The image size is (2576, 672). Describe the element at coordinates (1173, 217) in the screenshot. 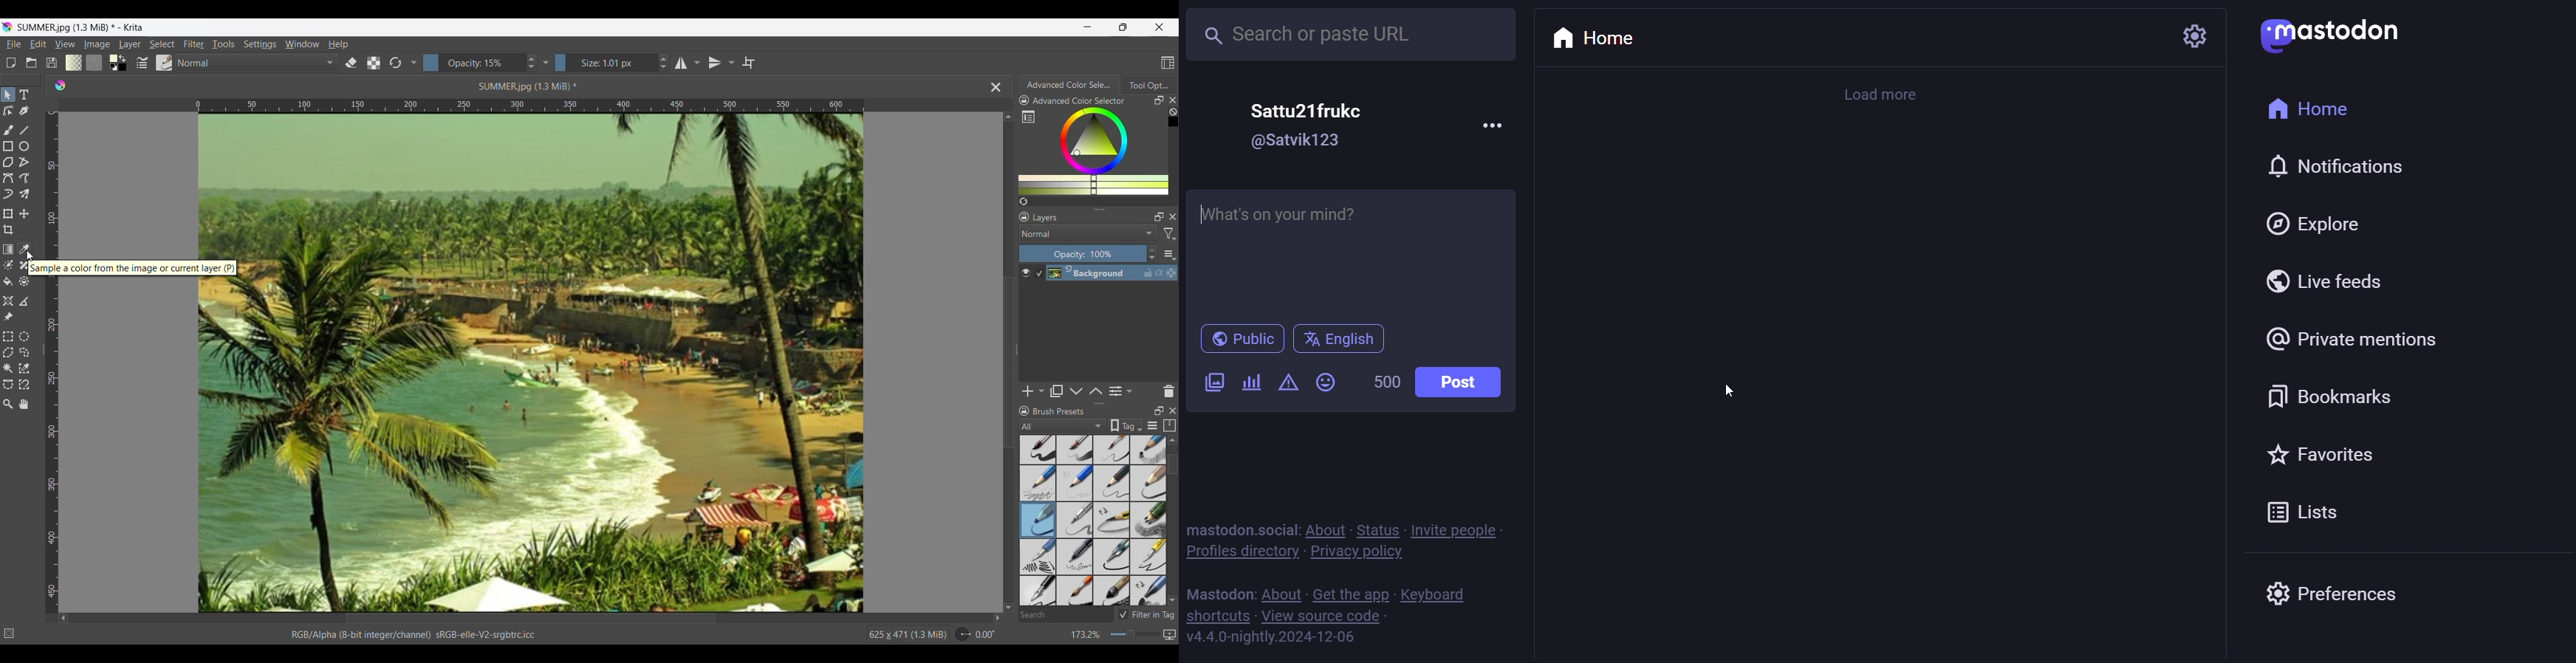

I see `Close panel` at that location.